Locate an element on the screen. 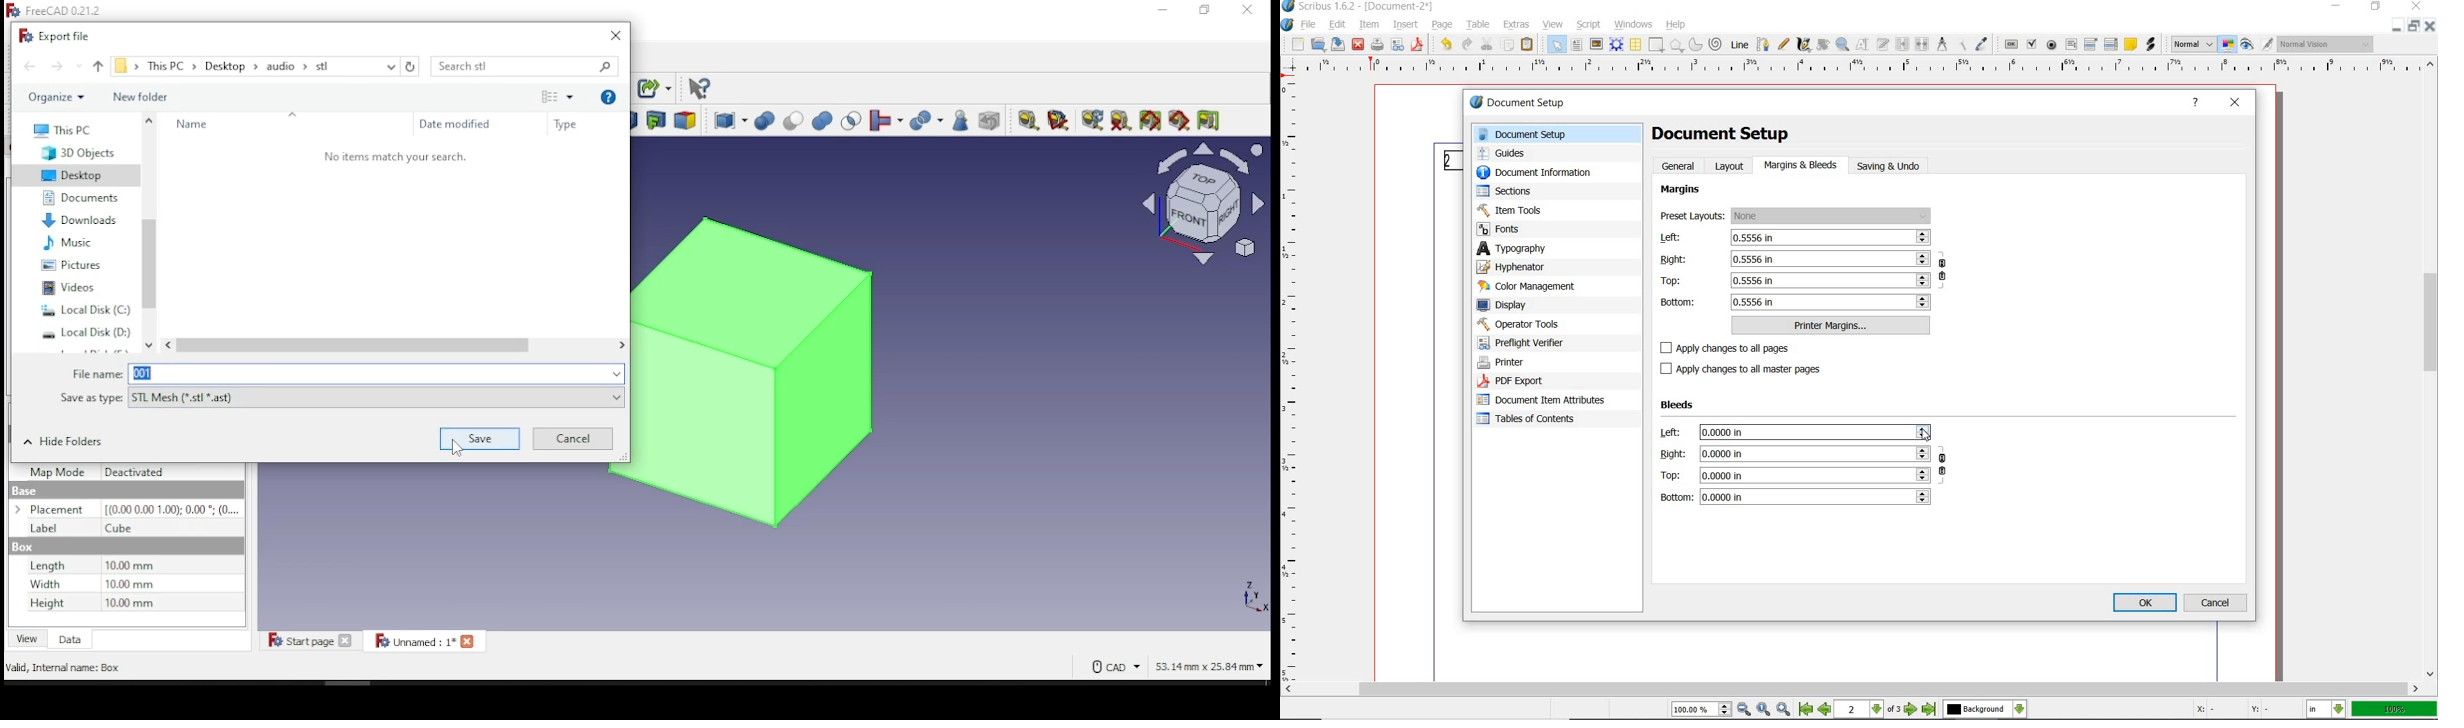  help is located at coordinates (2199, 103).